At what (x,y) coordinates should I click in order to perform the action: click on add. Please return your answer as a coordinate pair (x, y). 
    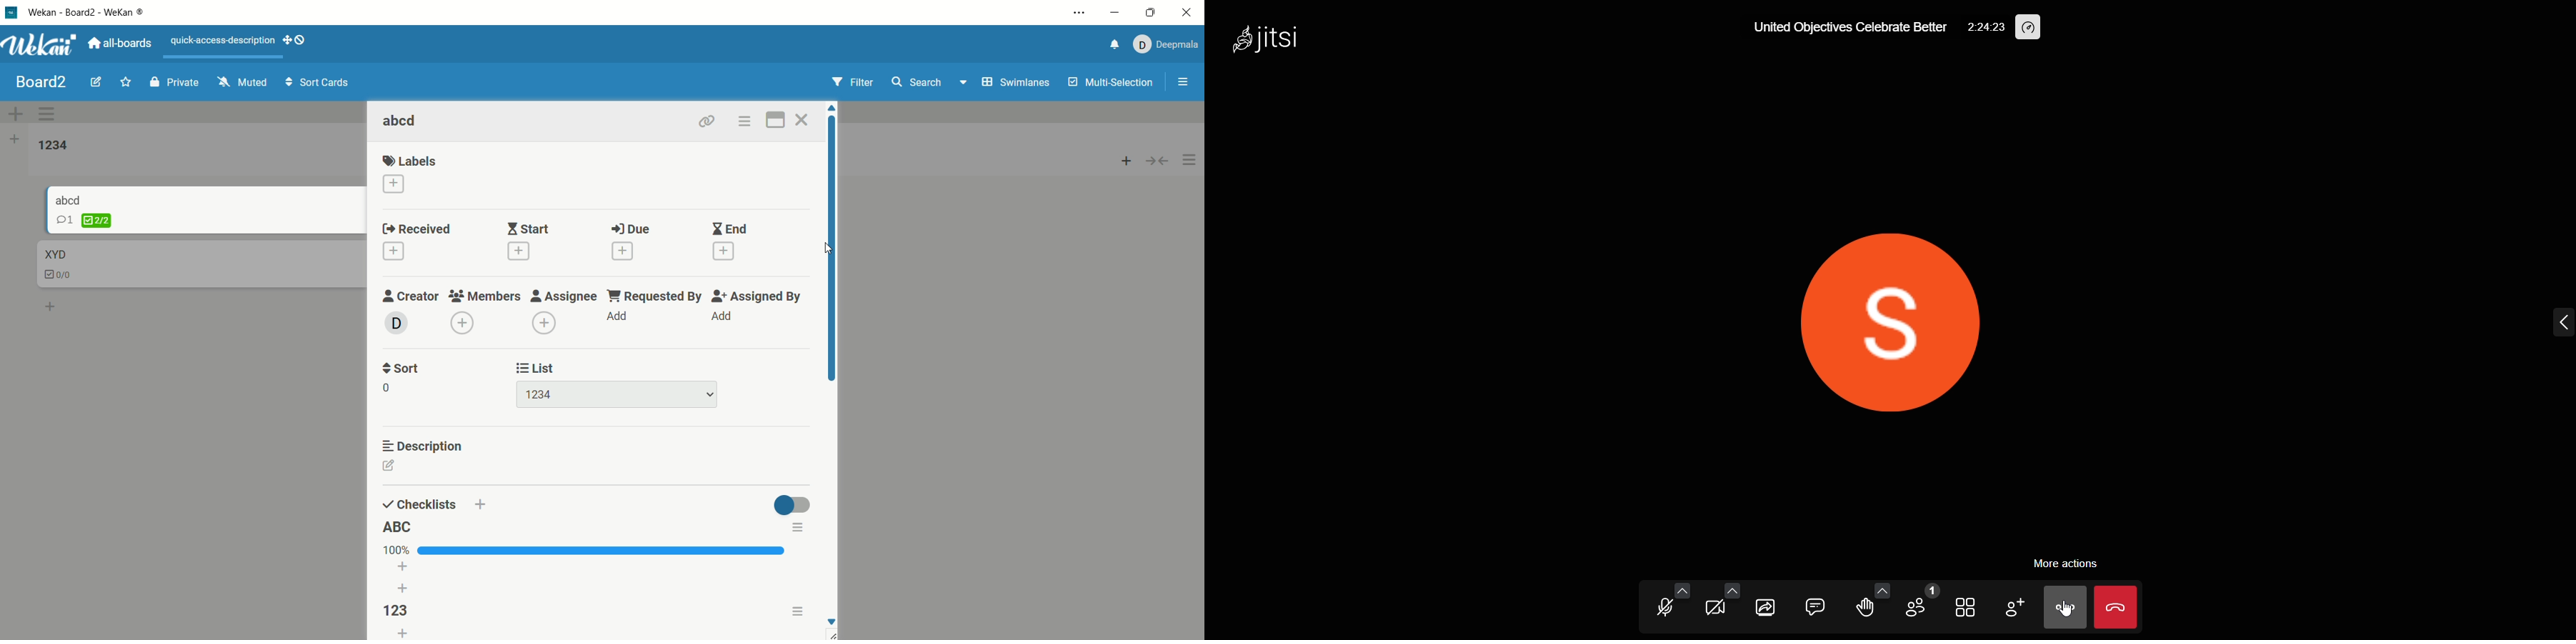
    Looking at the image, I should click on (518, 252).